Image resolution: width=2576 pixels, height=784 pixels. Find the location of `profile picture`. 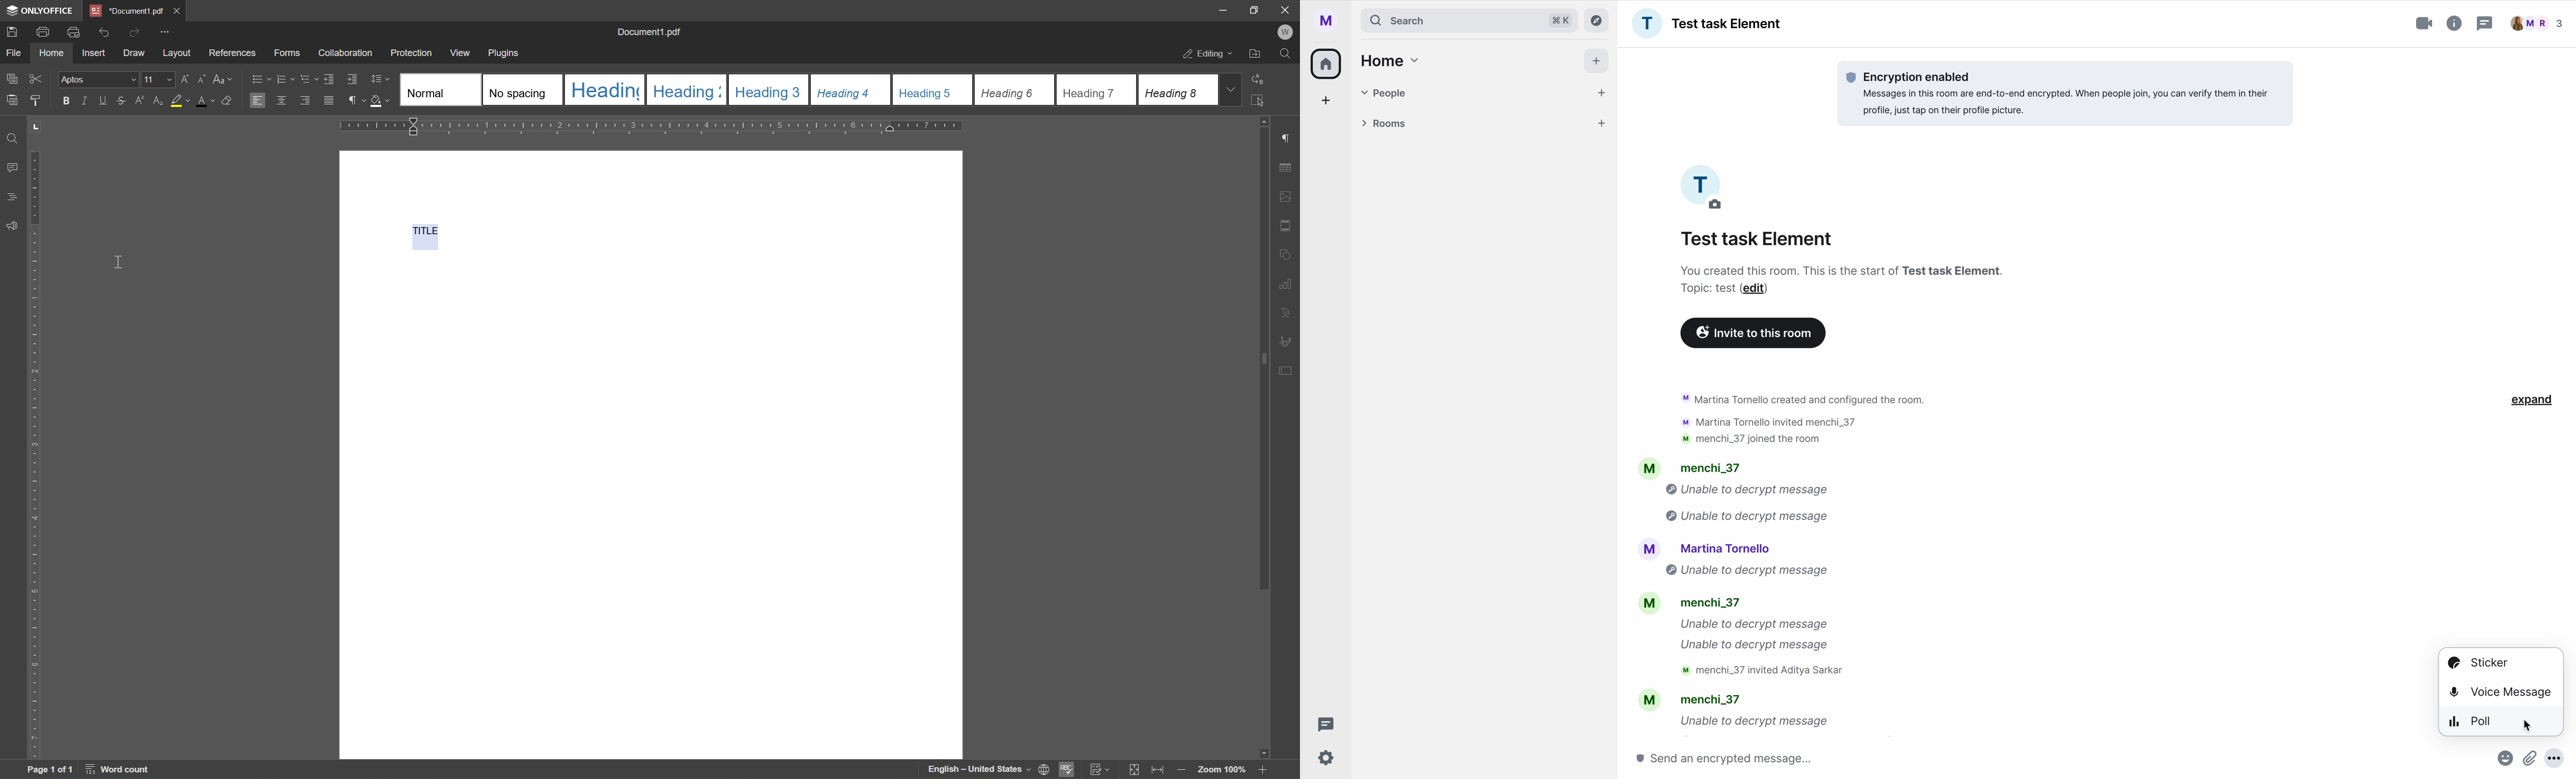

profile picture is located at coordinates (1330, 21).